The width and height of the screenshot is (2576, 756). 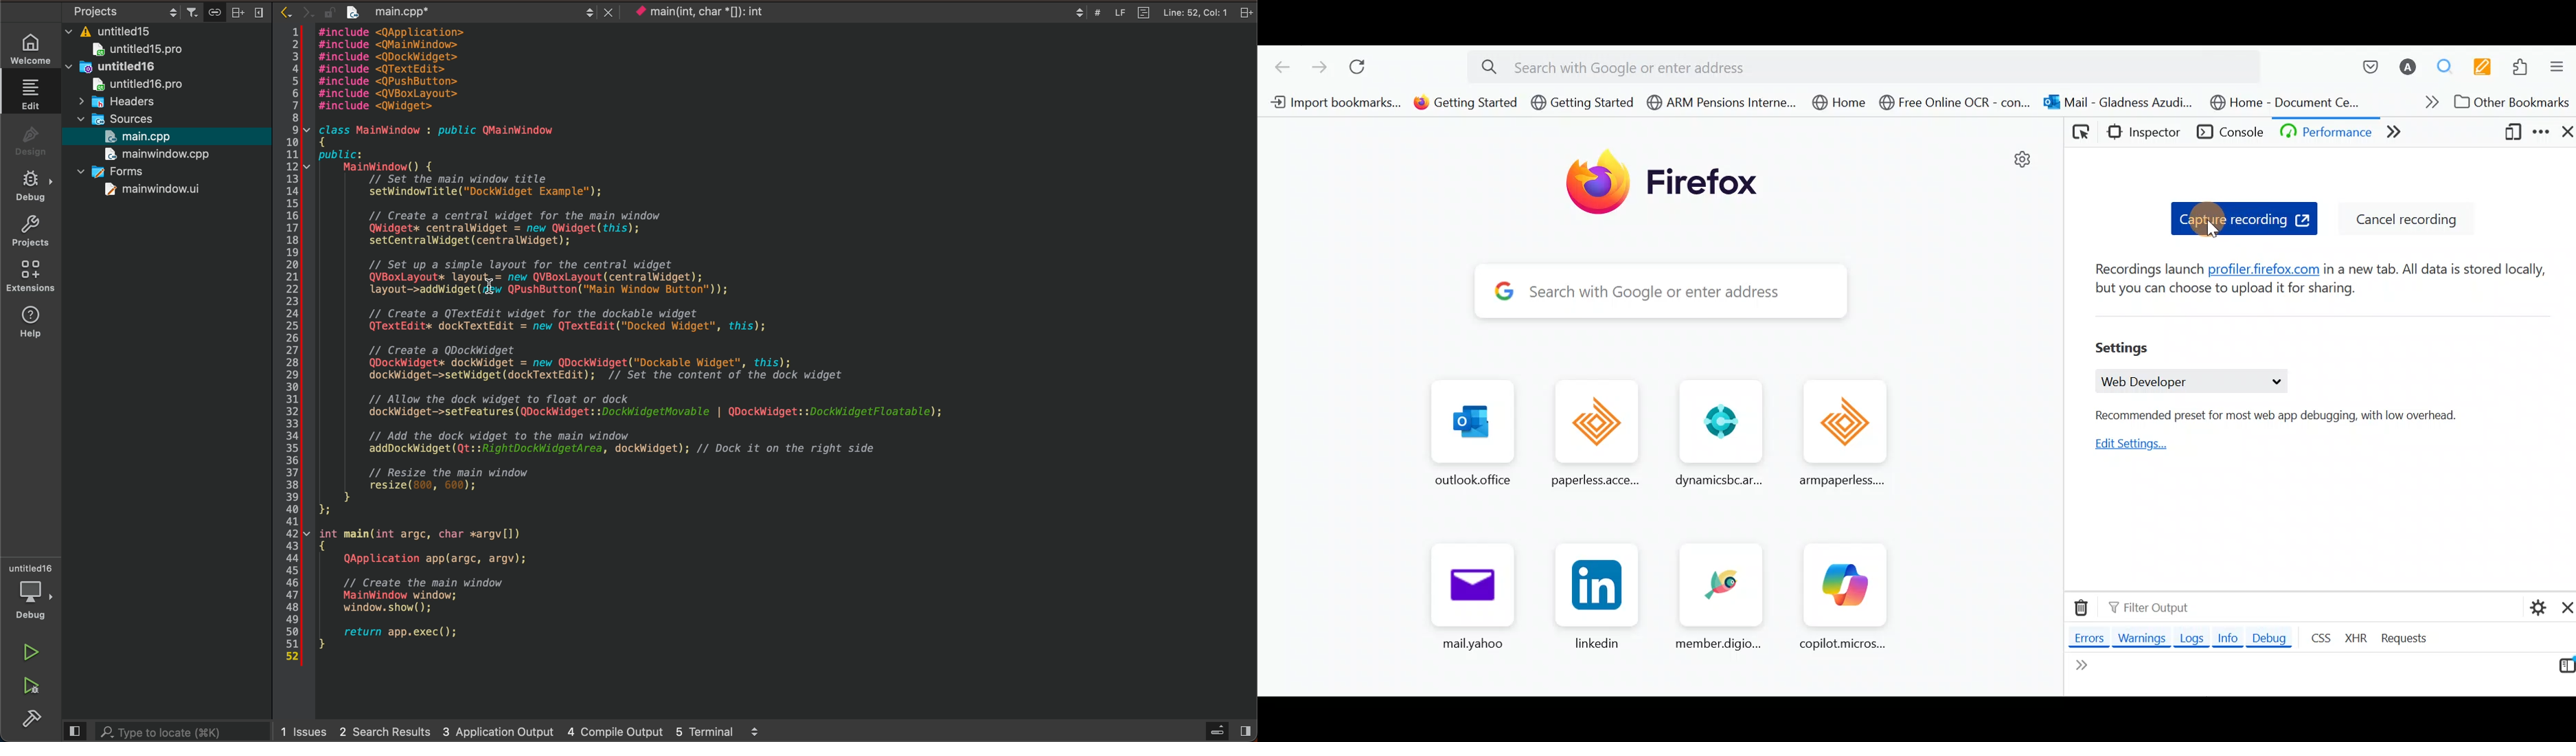 What do you see at coordinates (1367, 69) in the screenshot?
I see `Reload current page` at bounding box center [1367, 69].